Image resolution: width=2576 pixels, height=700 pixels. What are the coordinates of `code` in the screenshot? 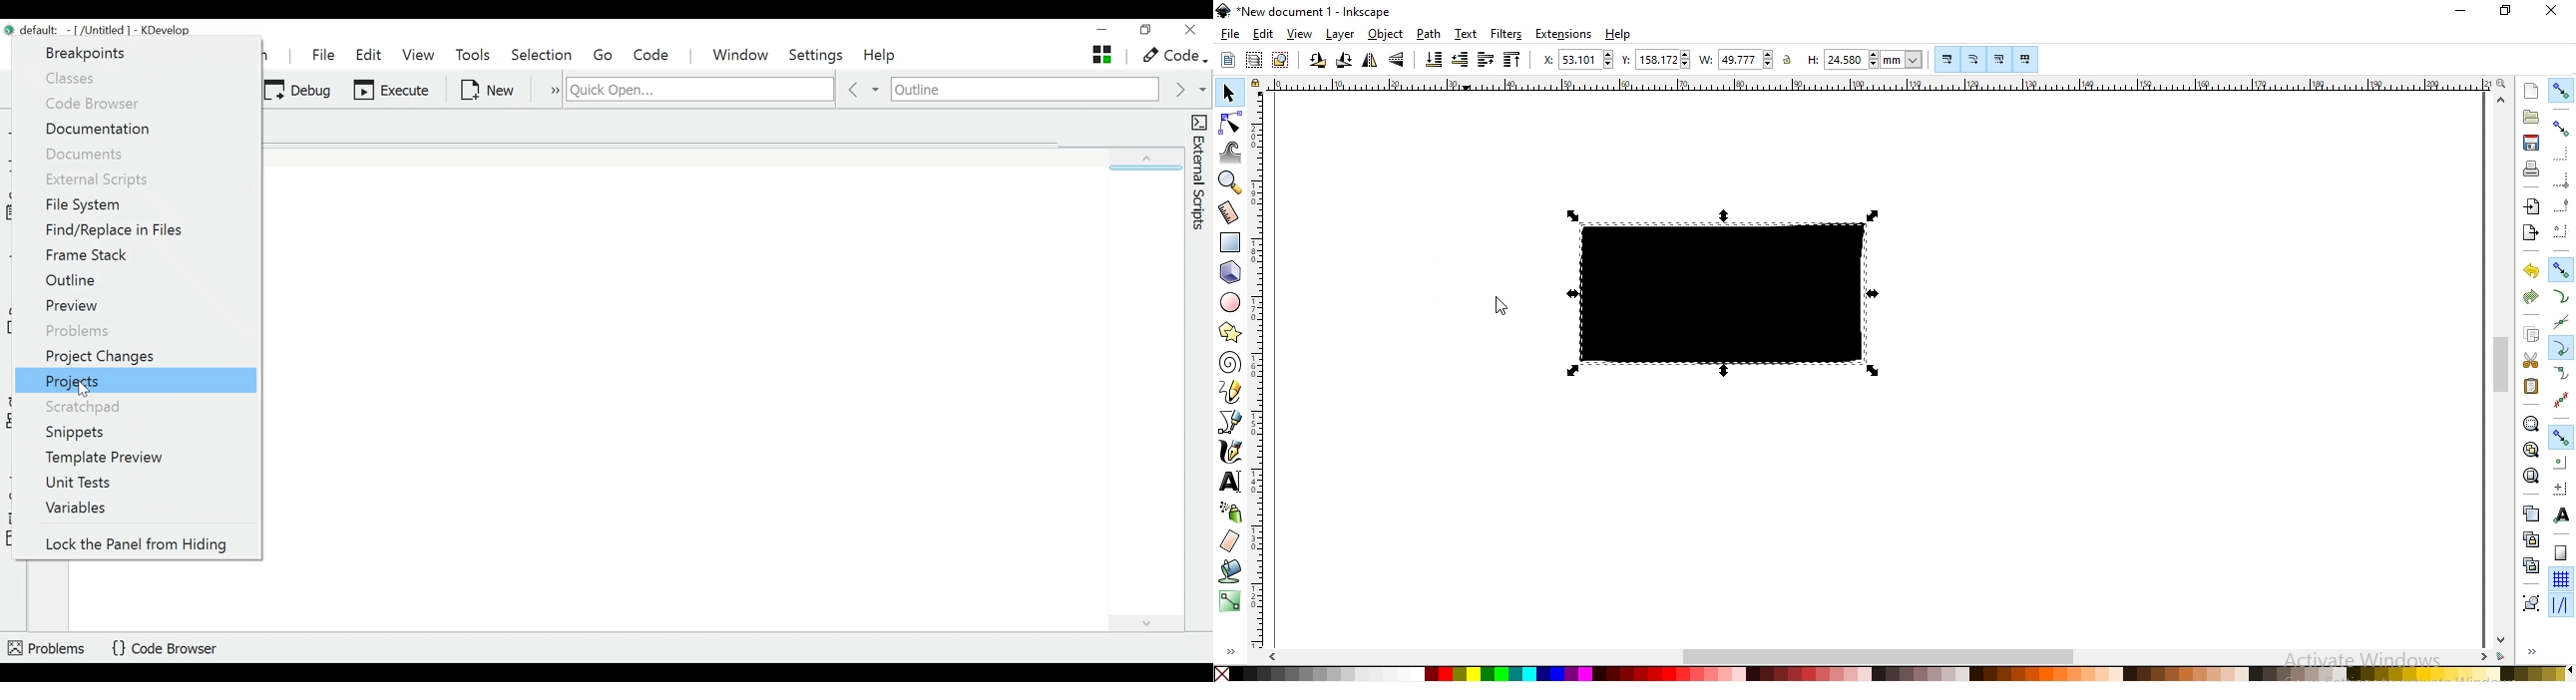 It's located at (1171, 57).